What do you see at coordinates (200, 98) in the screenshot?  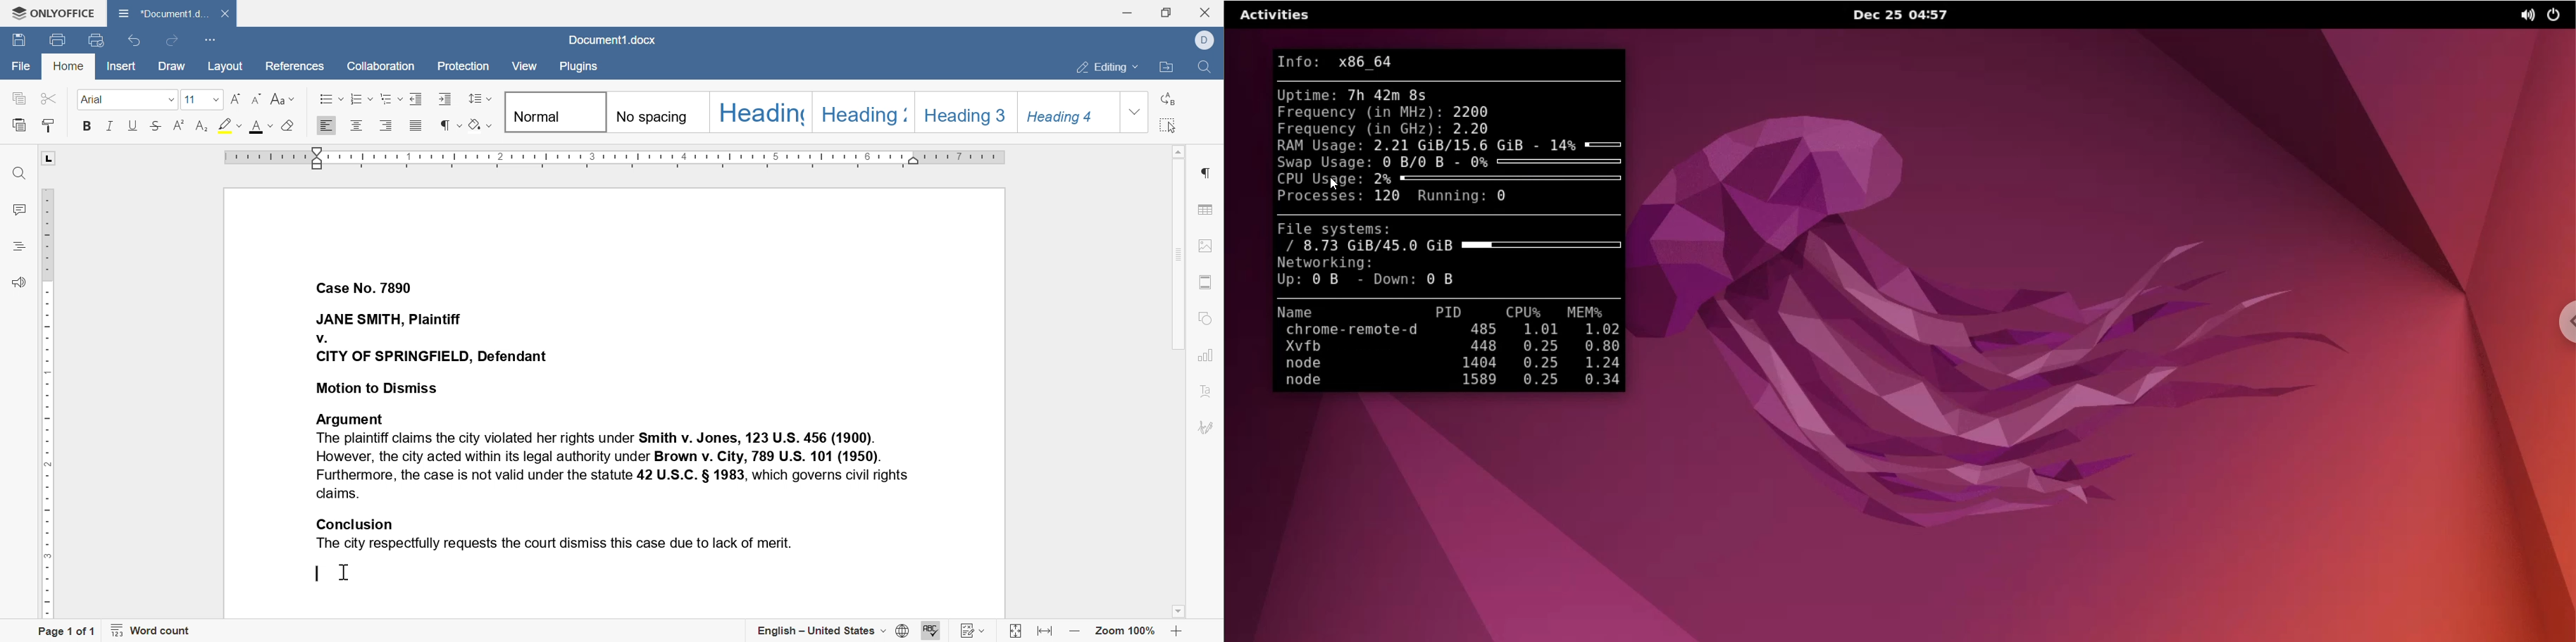 I see `font size` at bounding box center [200, 98].